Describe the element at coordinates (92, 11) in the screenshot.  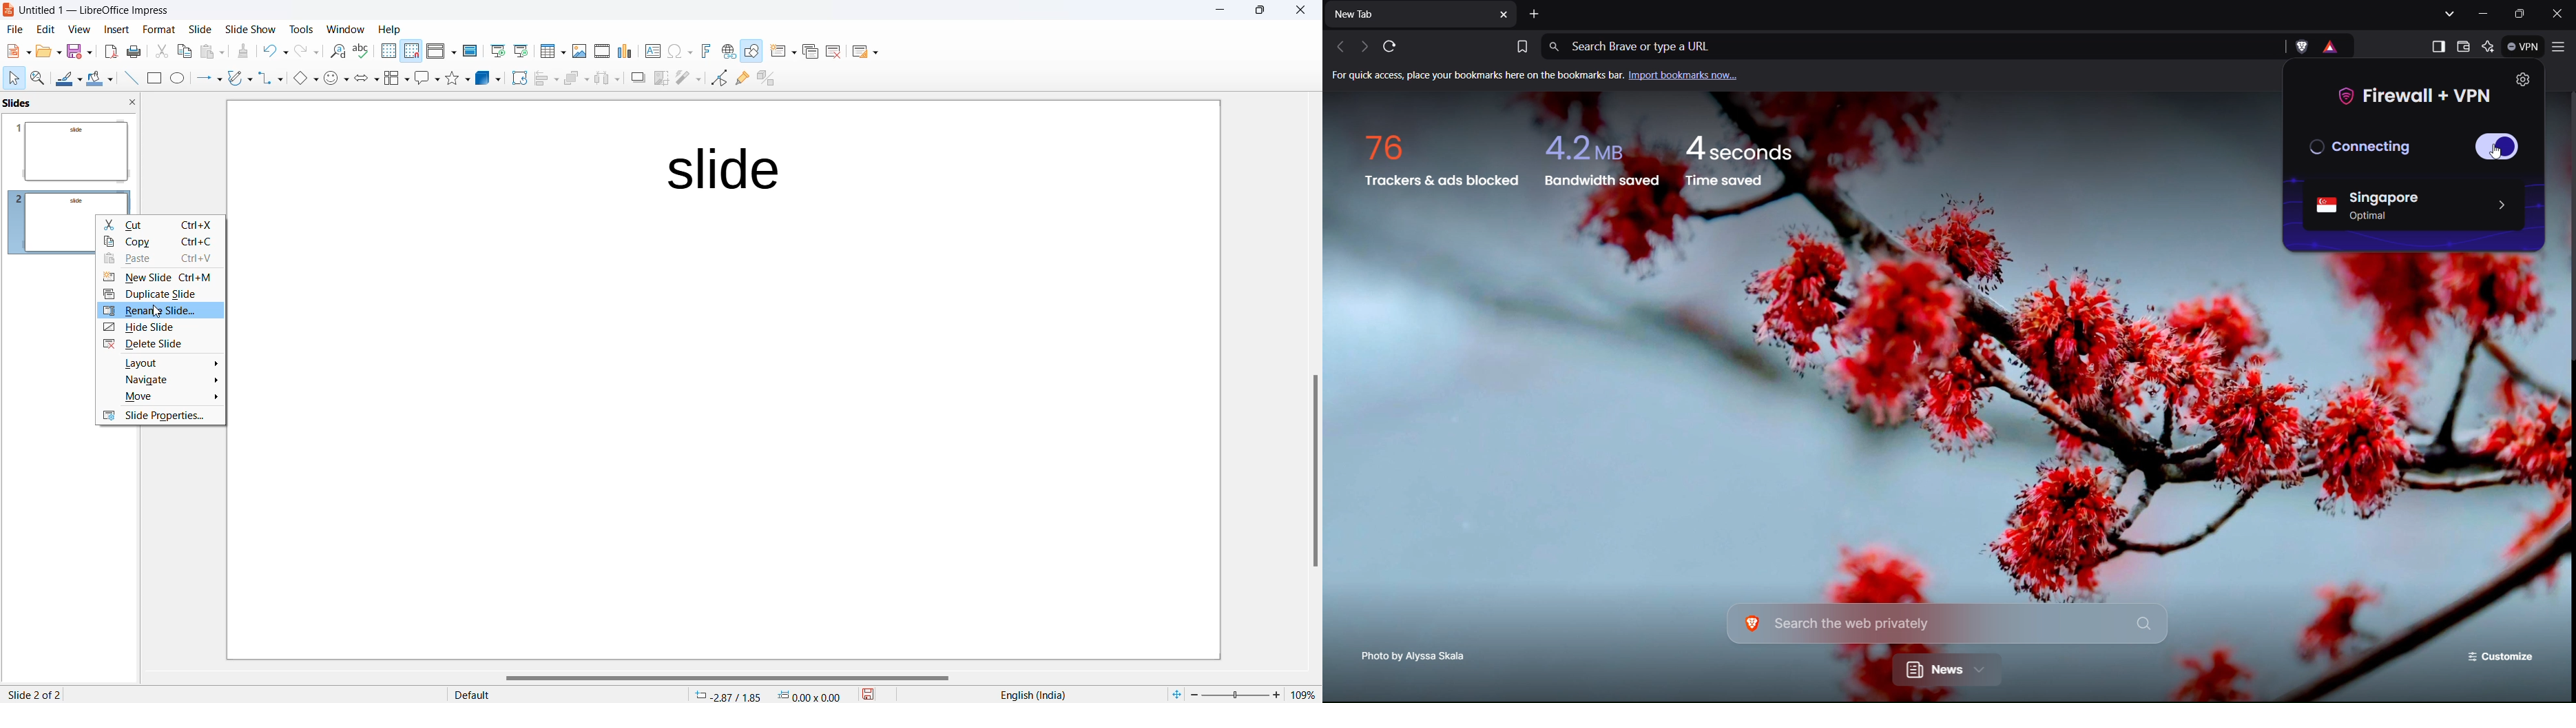
I see `current window: Untitled 1 — LibreOffice Impress` at that location.